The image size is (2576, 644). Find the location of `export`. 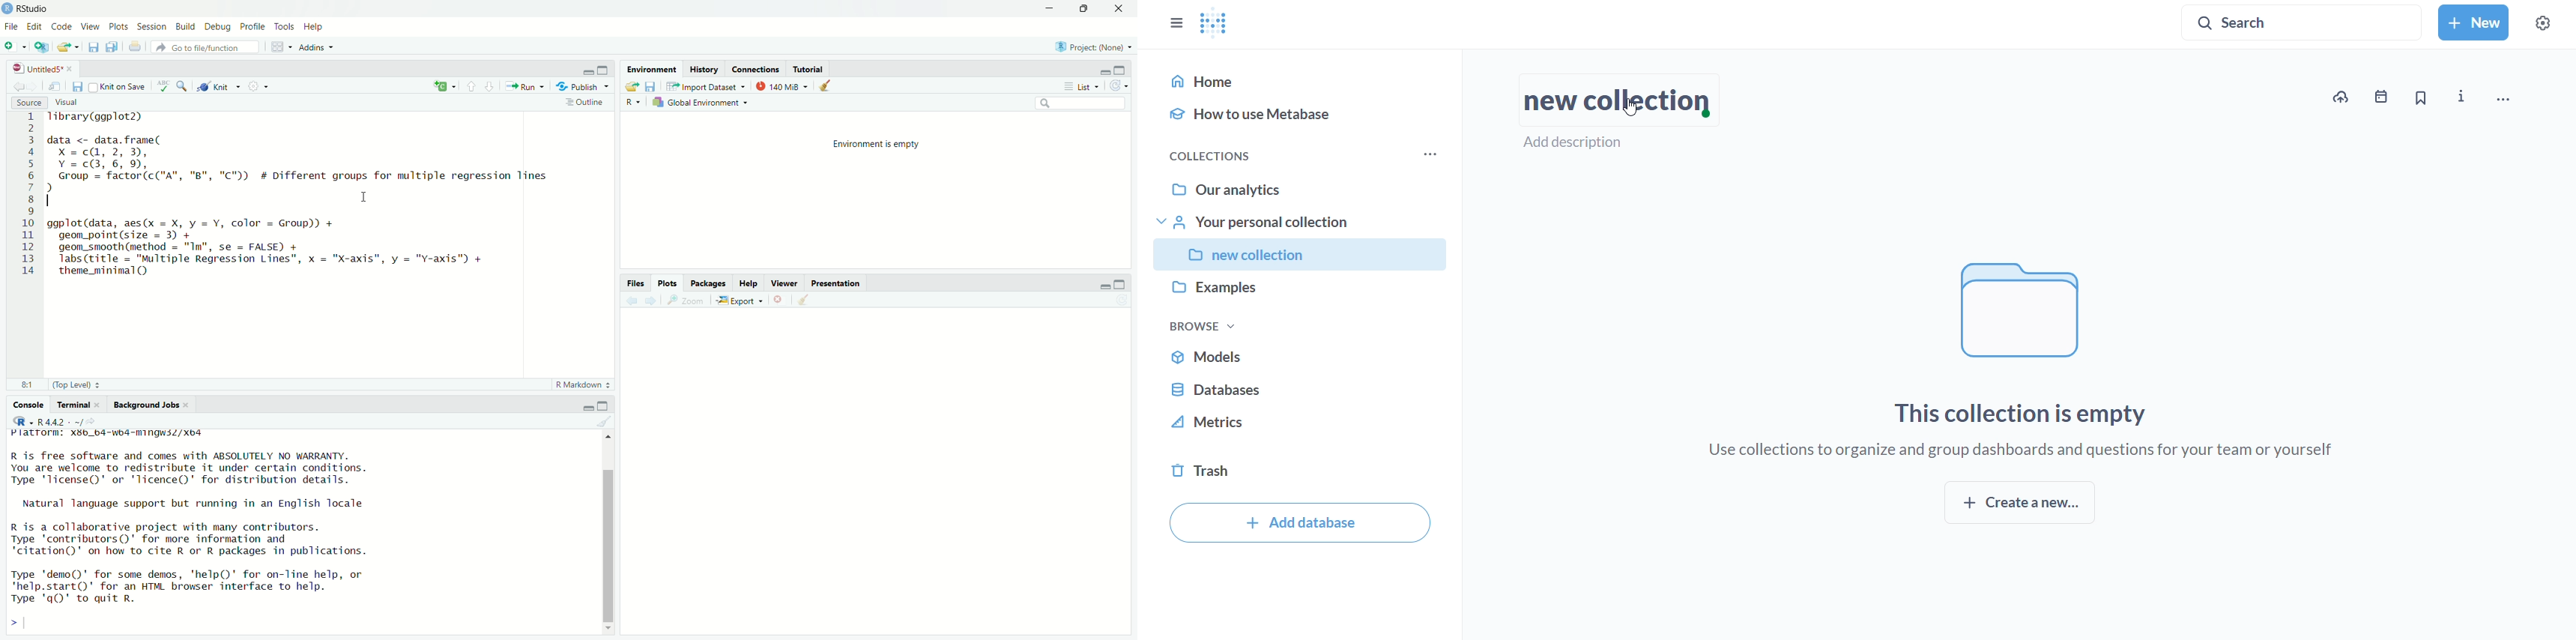

export is located at coordinates (632, 86).